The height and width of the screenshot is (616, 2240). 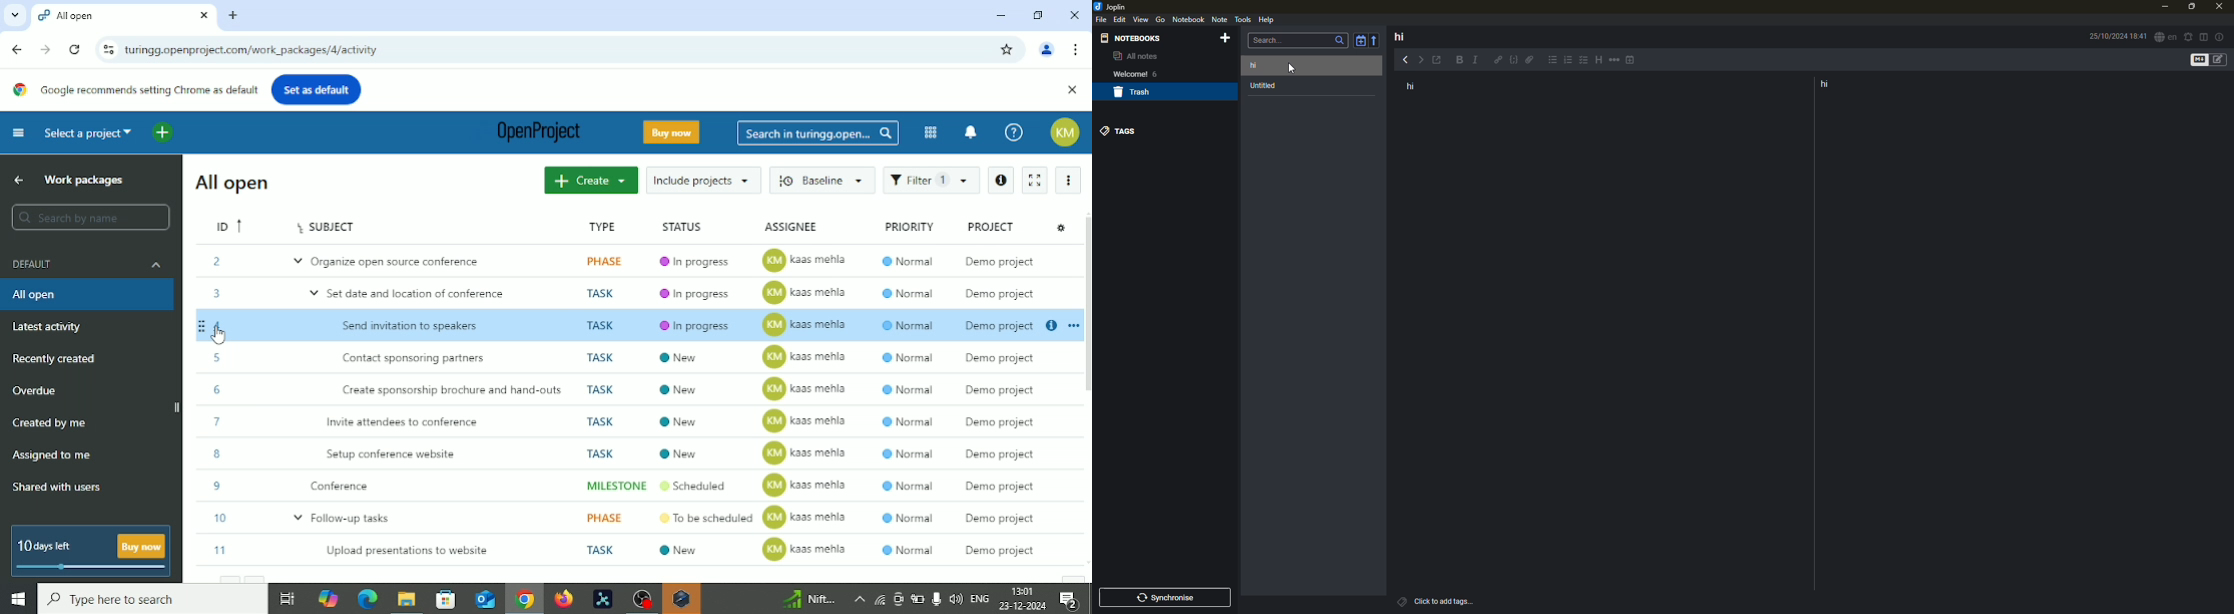 What do you see at coordinates (1074, 16) in the screenshot?
I see `Close` at bounding box center [1074, 16].